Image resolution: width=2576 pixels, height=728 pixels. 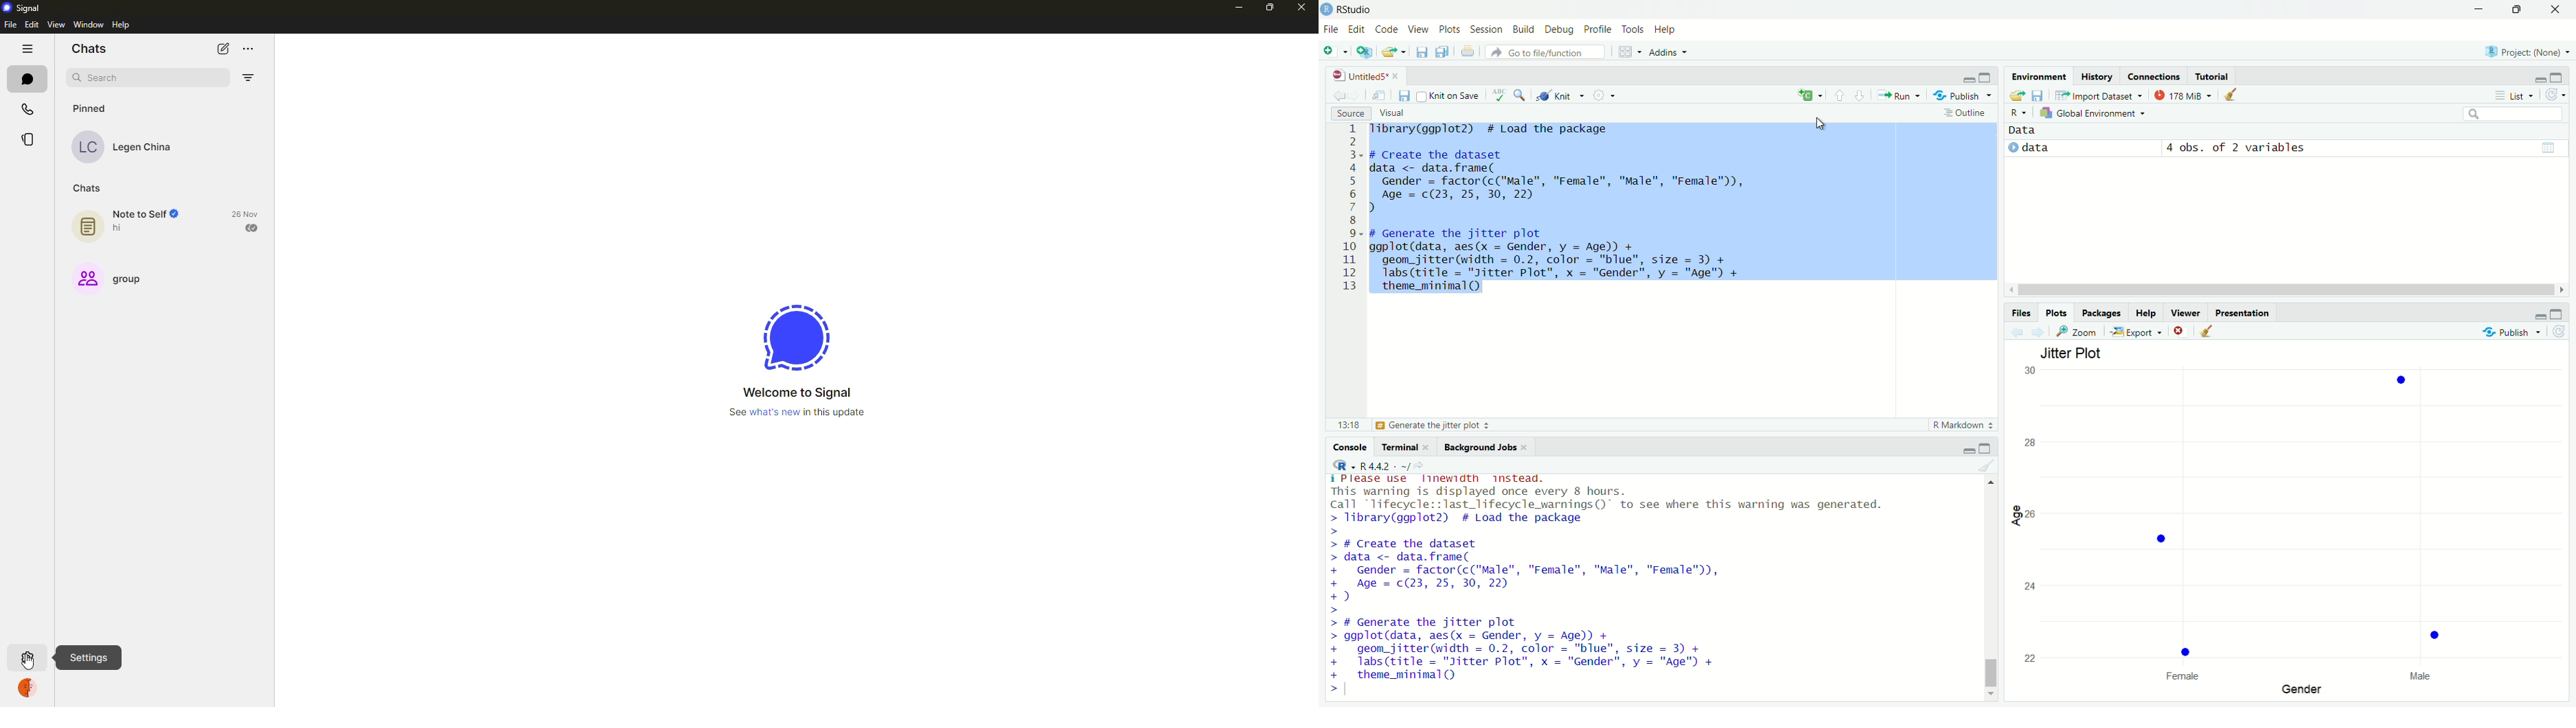 I want to click on close, so click(x=2559, y=9).